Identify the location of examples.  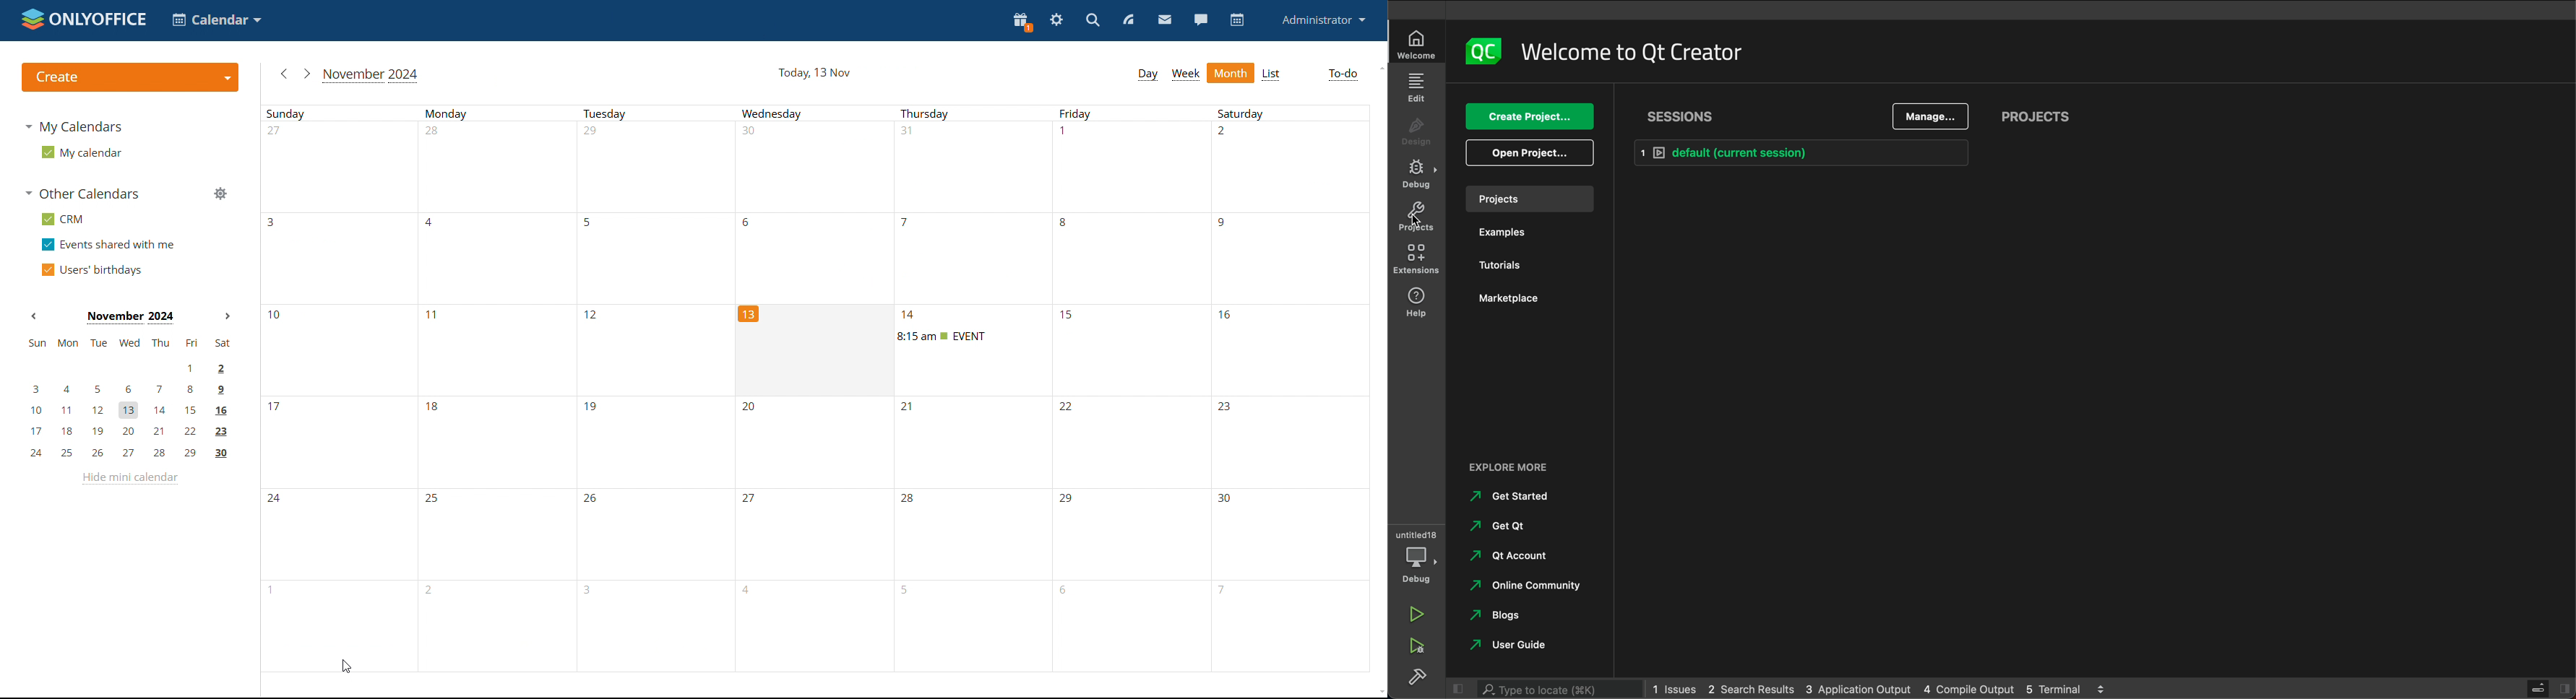
(1525, 233).